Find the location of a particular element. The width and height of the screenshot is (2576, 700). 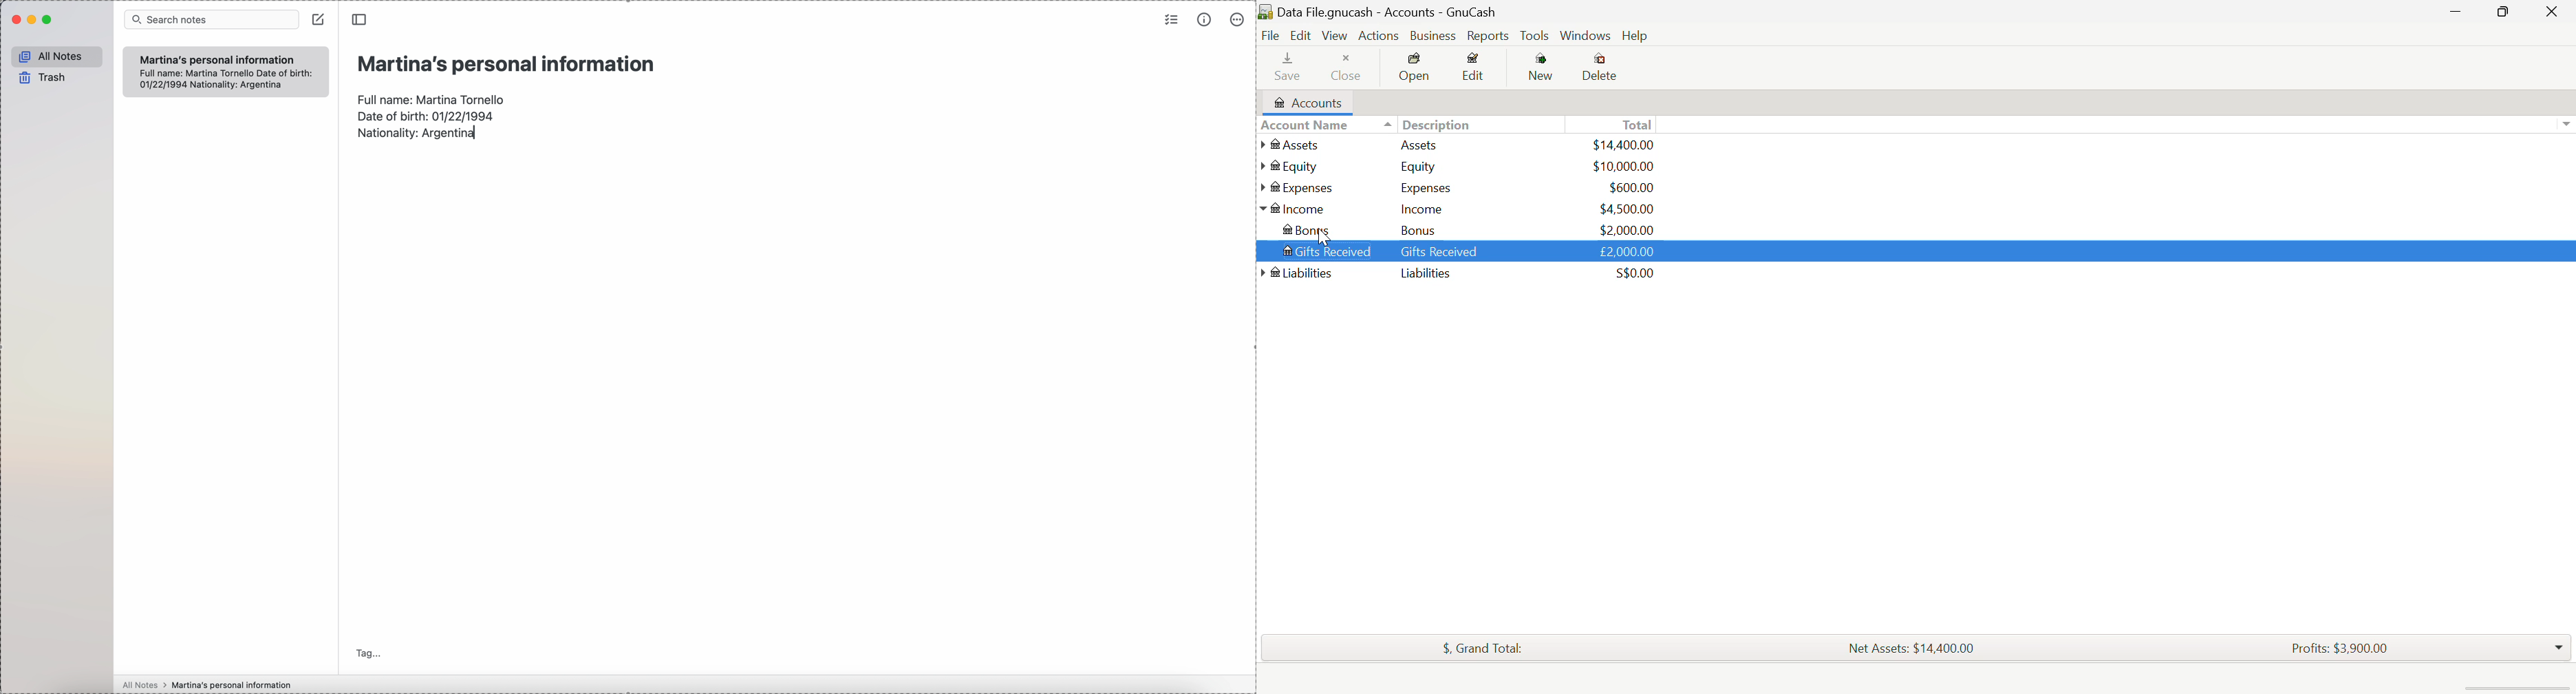

metrics is located at coordinates (1206, 20).